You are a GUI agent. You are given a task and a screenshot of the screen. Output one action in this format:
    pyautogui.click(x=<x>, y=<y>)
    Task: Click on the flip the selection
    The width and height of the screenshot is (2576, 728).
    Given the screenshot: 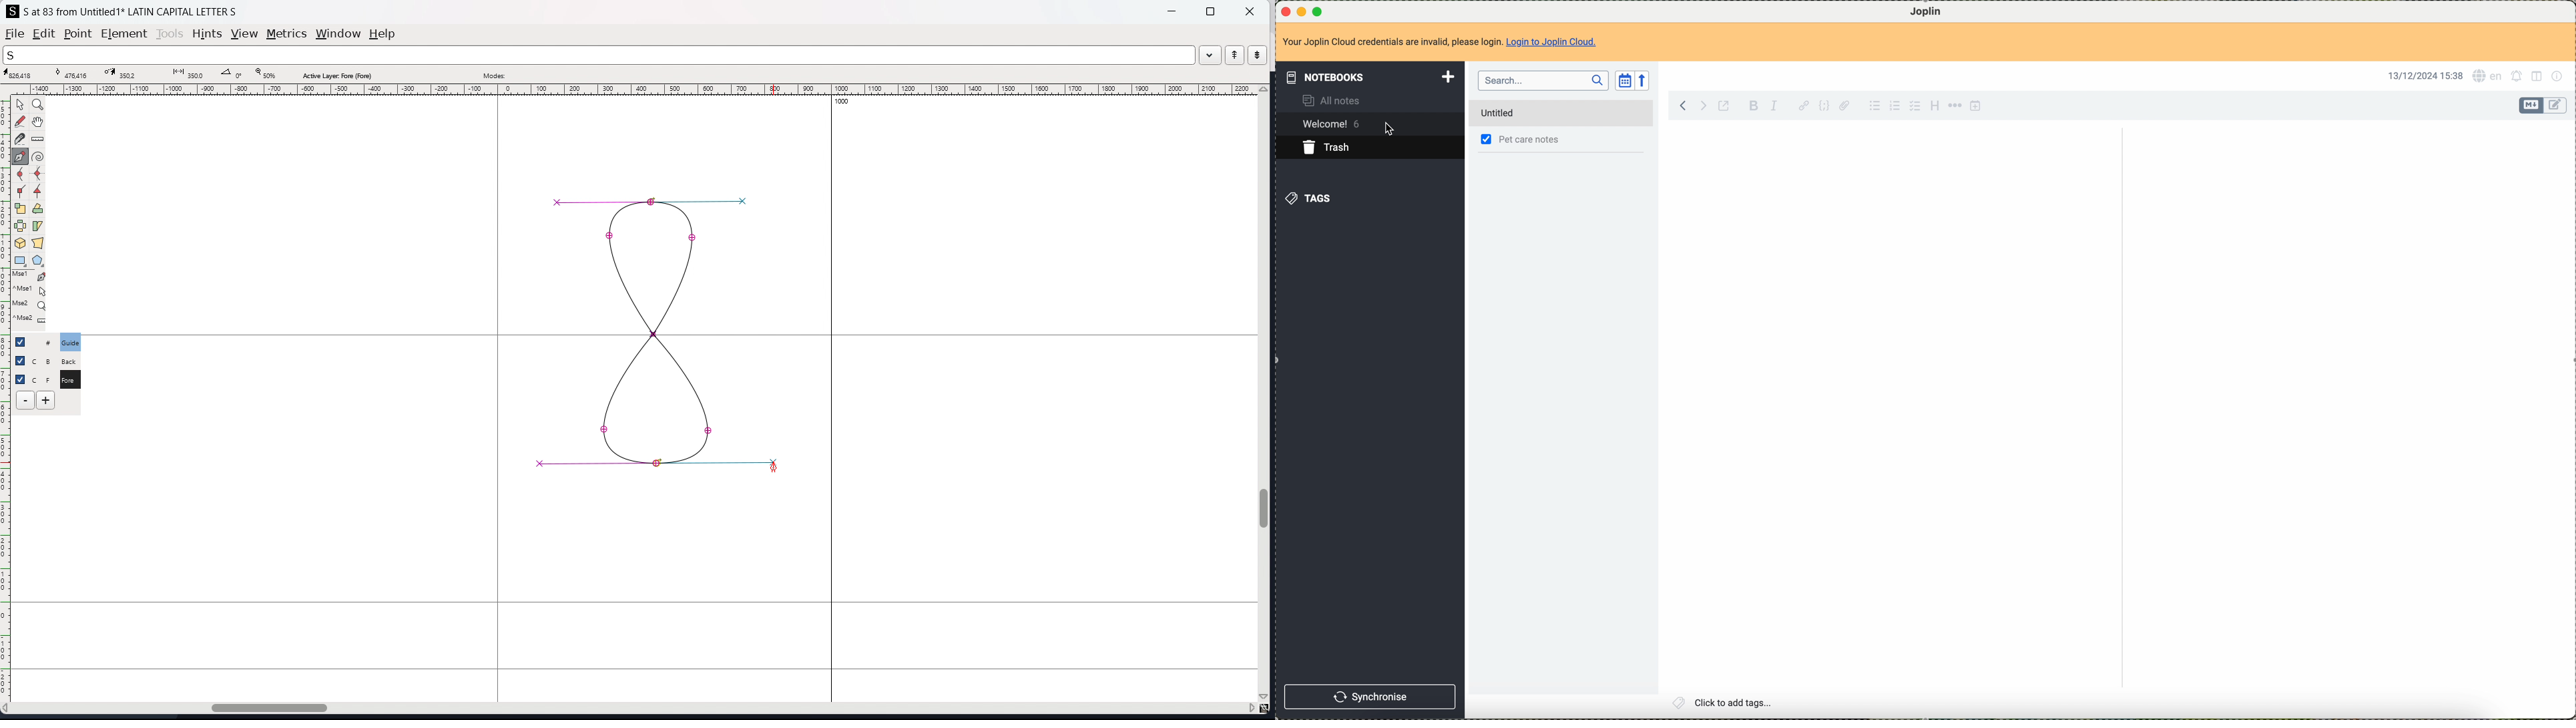 What is the action you would take?
    pyautogui.click(x=20, y=226)
    